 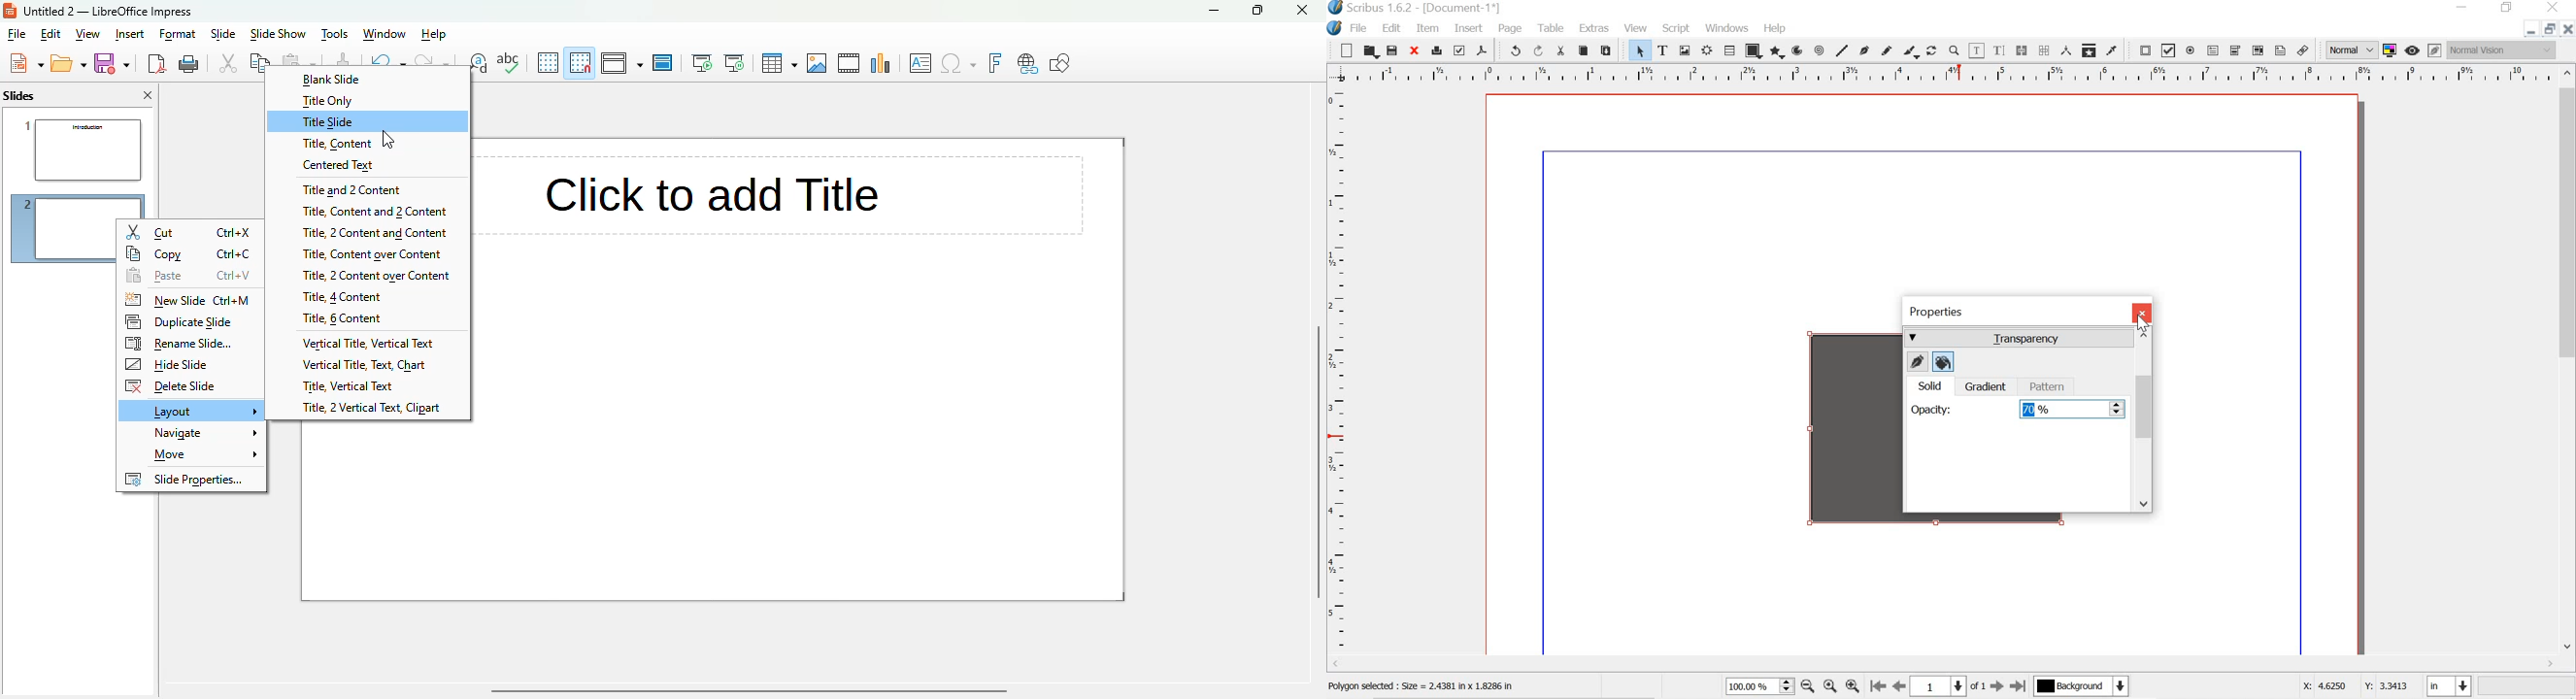 I want to click on slide show, so click(x=278, y=34).